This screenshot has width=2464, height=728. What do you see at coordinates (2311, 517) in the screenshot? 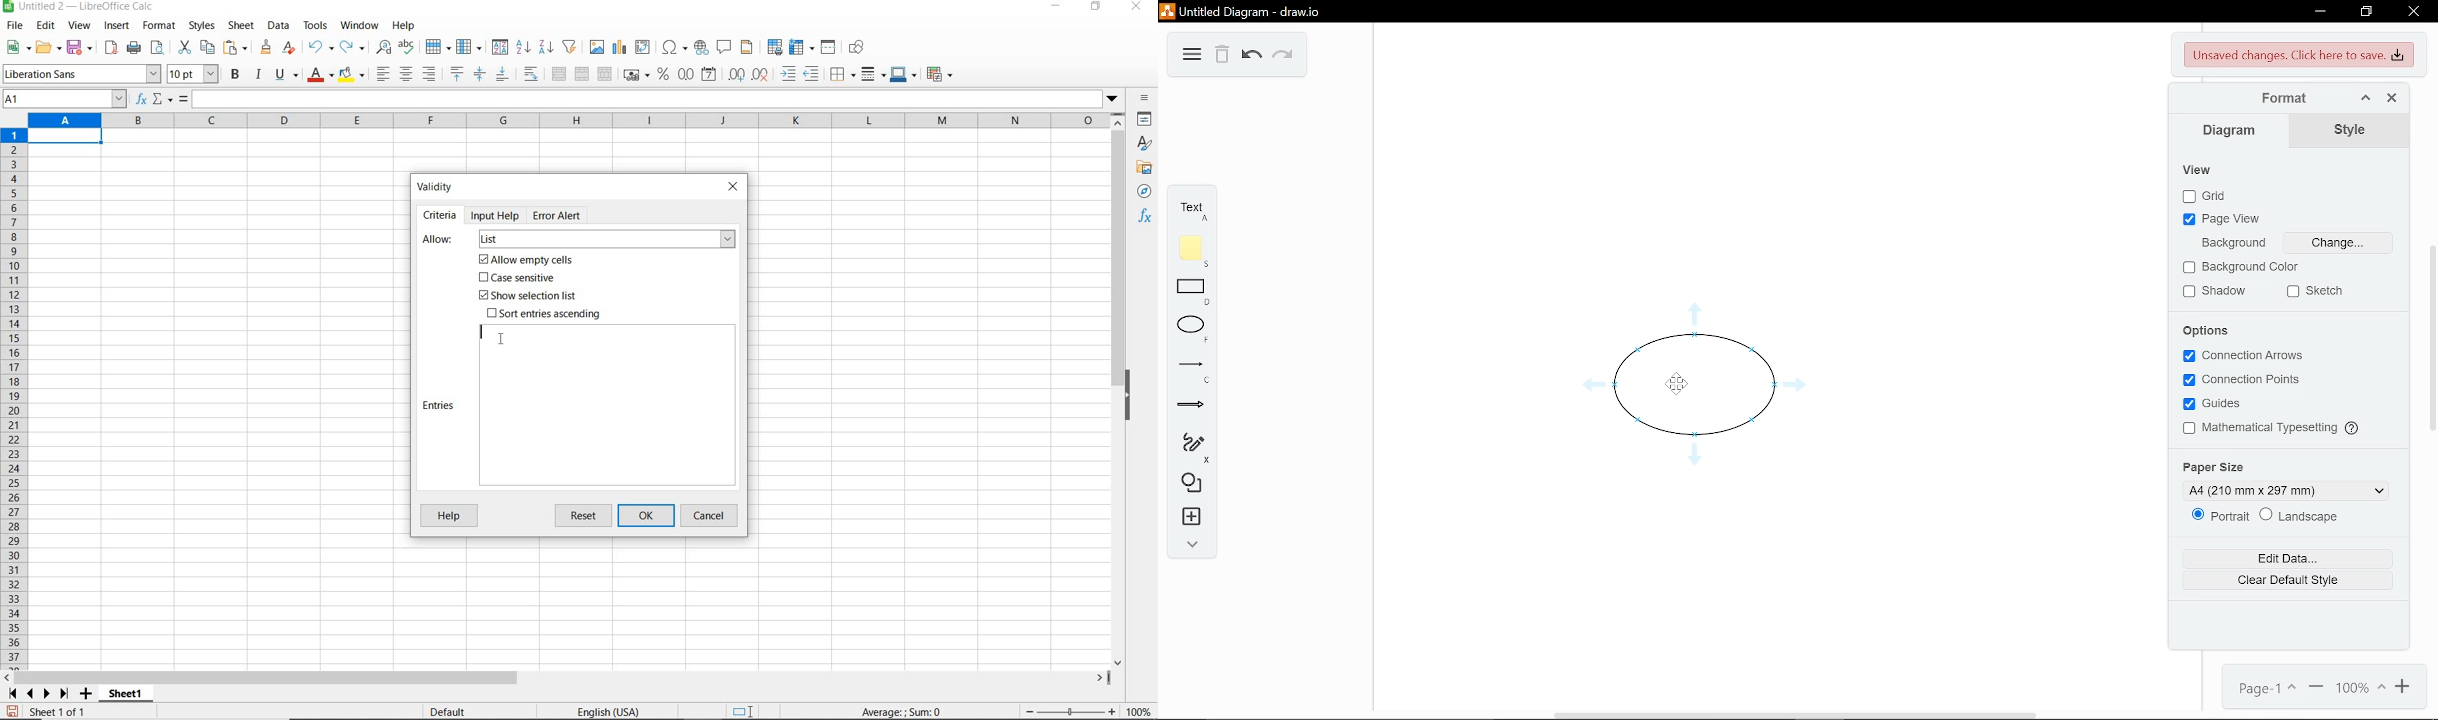
I see `Landscape` at bounding box center [2311, 517].